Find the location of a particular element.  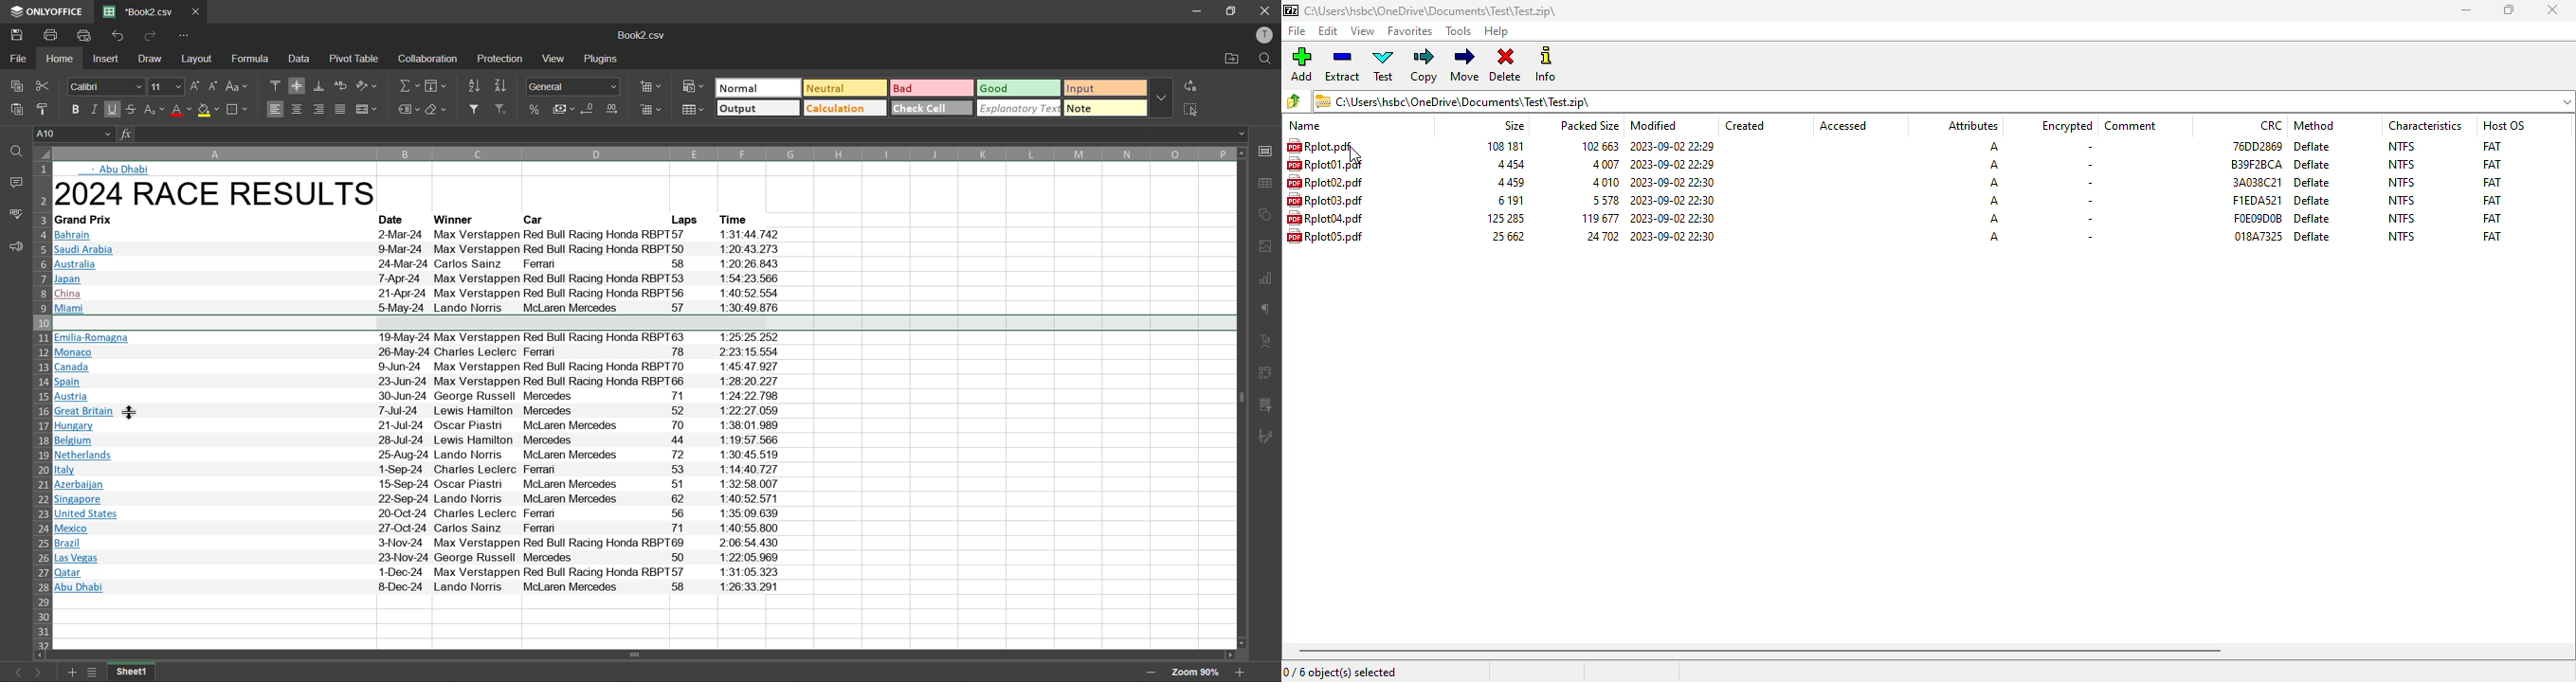

input is located at coordinates (1104, 89).